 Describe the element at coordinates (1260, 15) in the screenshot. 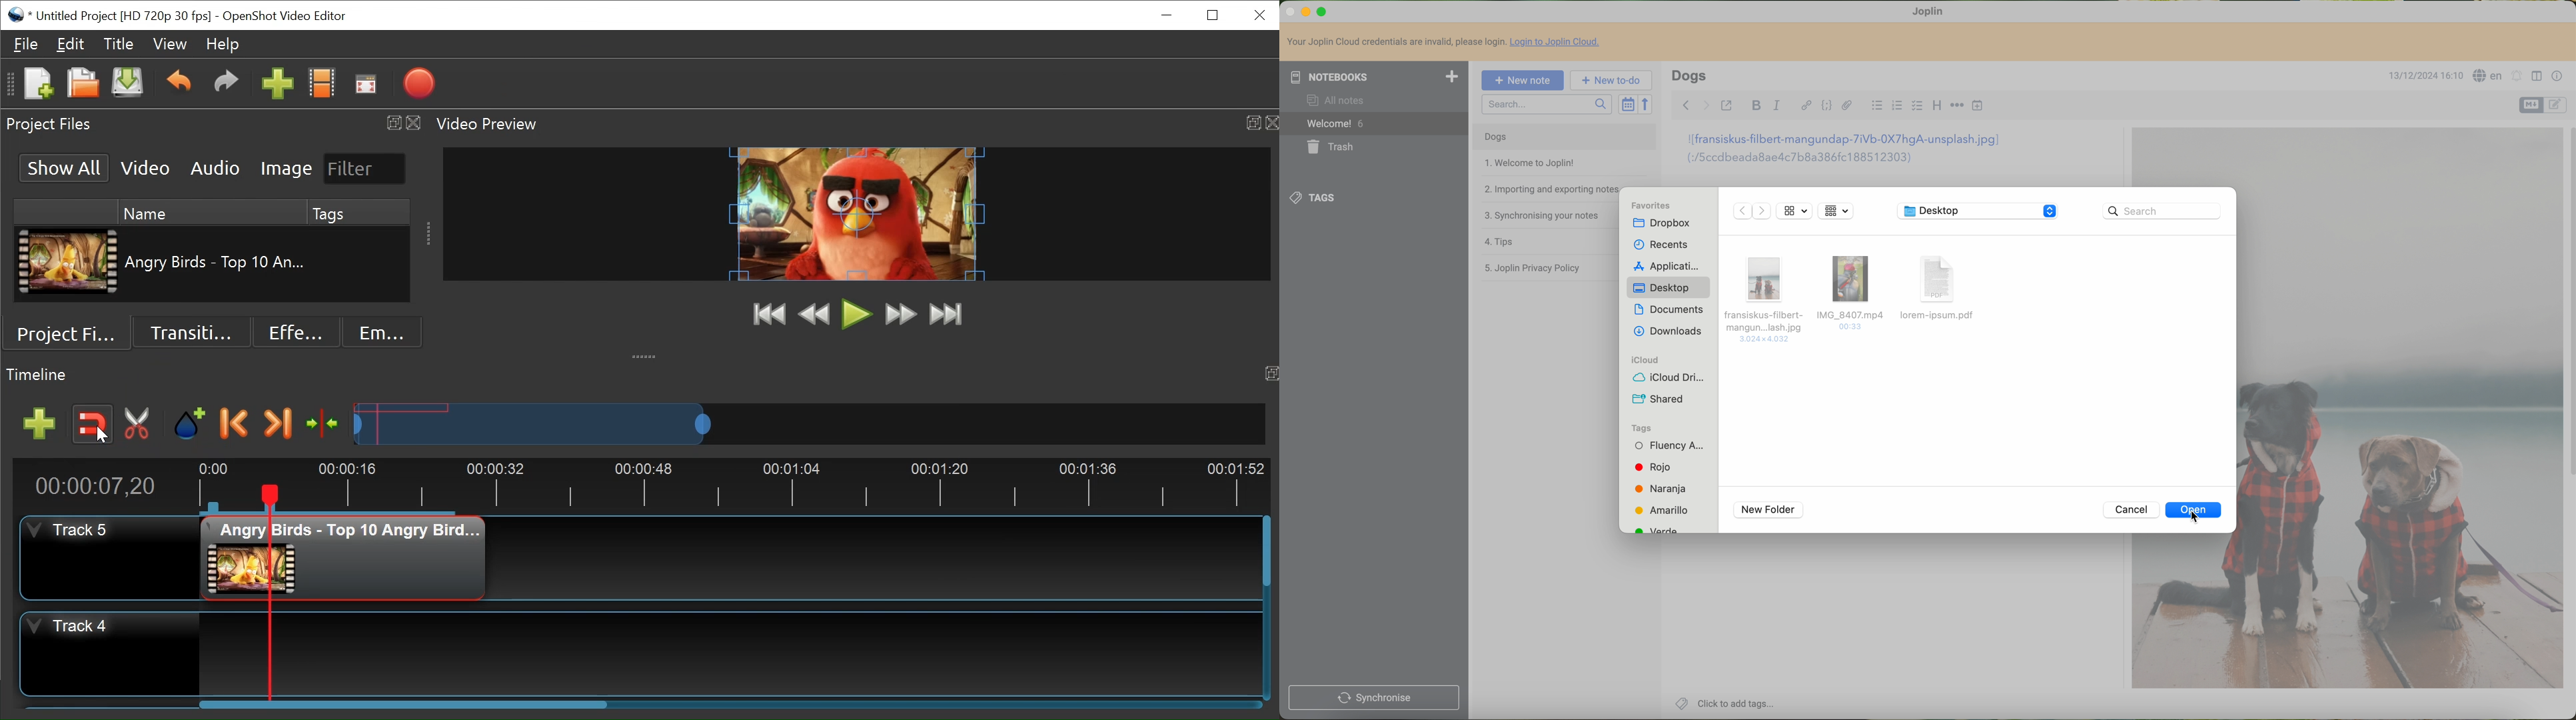

I see `Close` at that location.